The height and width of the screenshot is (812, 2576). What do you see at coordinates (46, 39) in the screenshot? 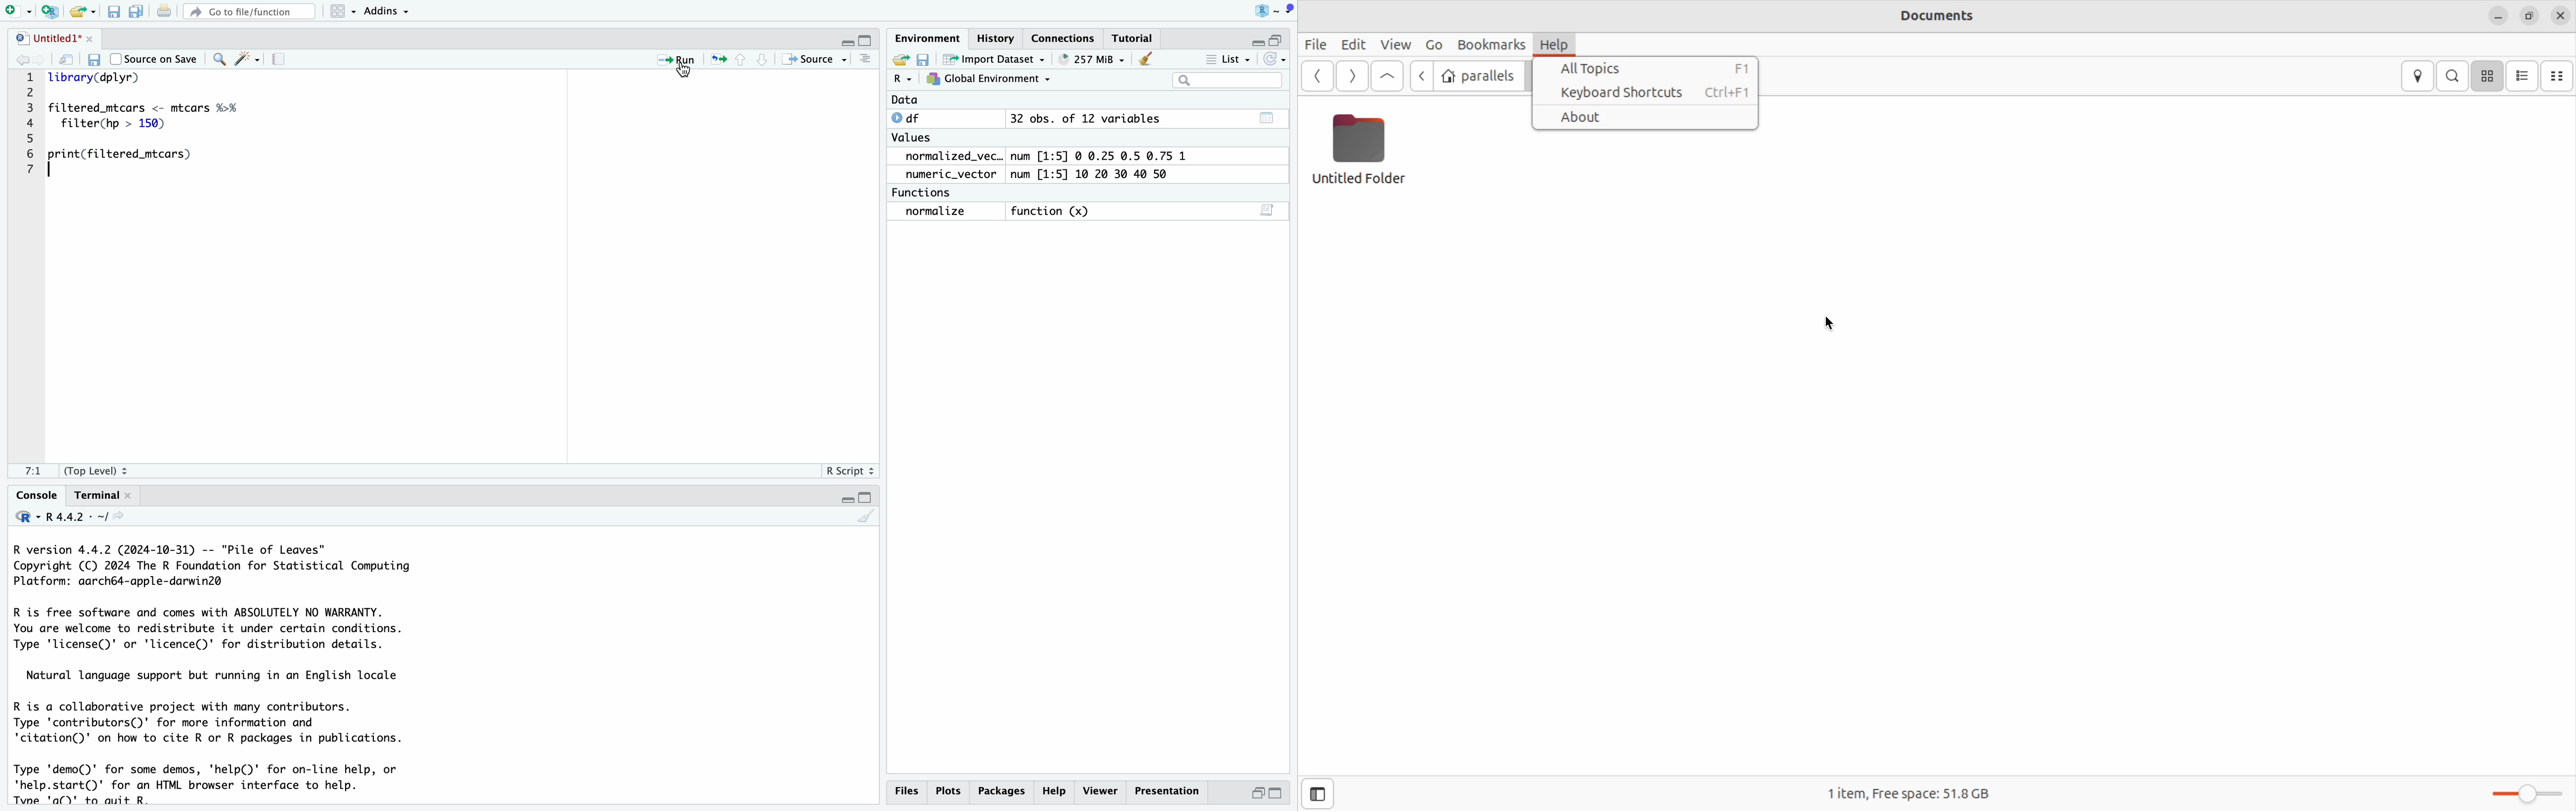
I see `Untitled1` at bounding box center [46, 39].